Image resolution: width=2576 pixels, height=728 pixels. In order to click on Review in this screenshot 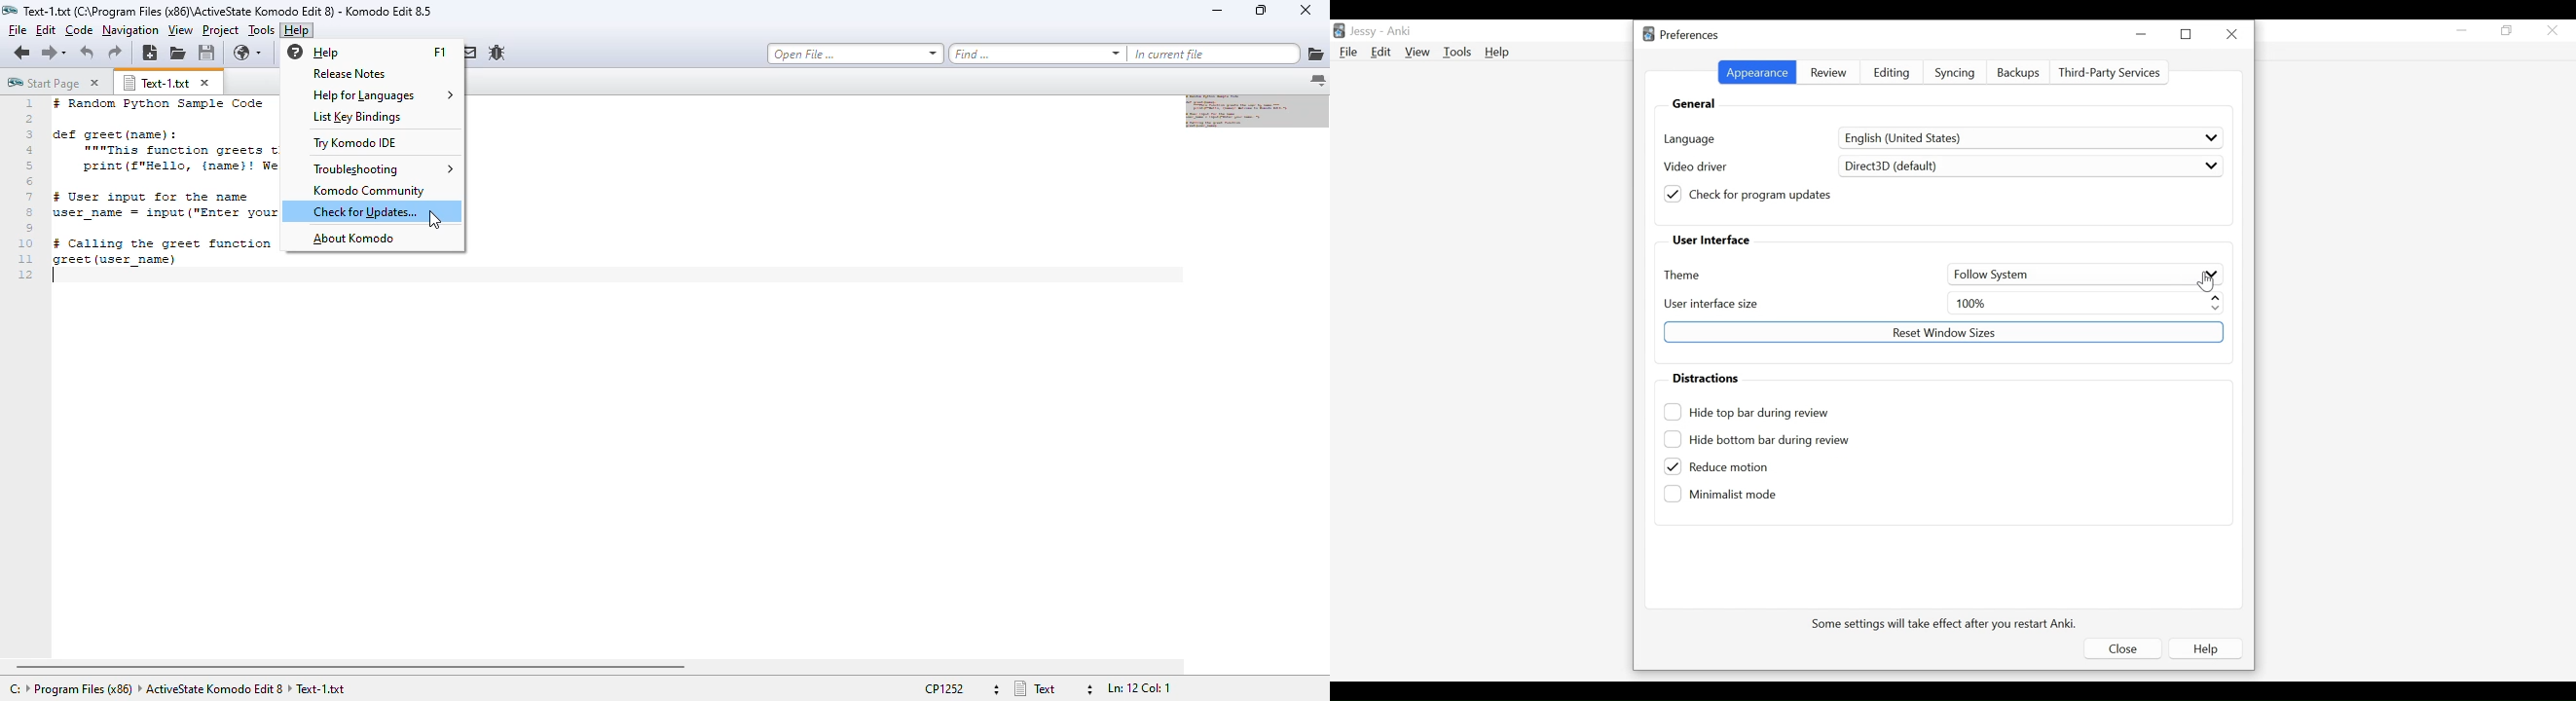, I will do `click(1827, 74)`.